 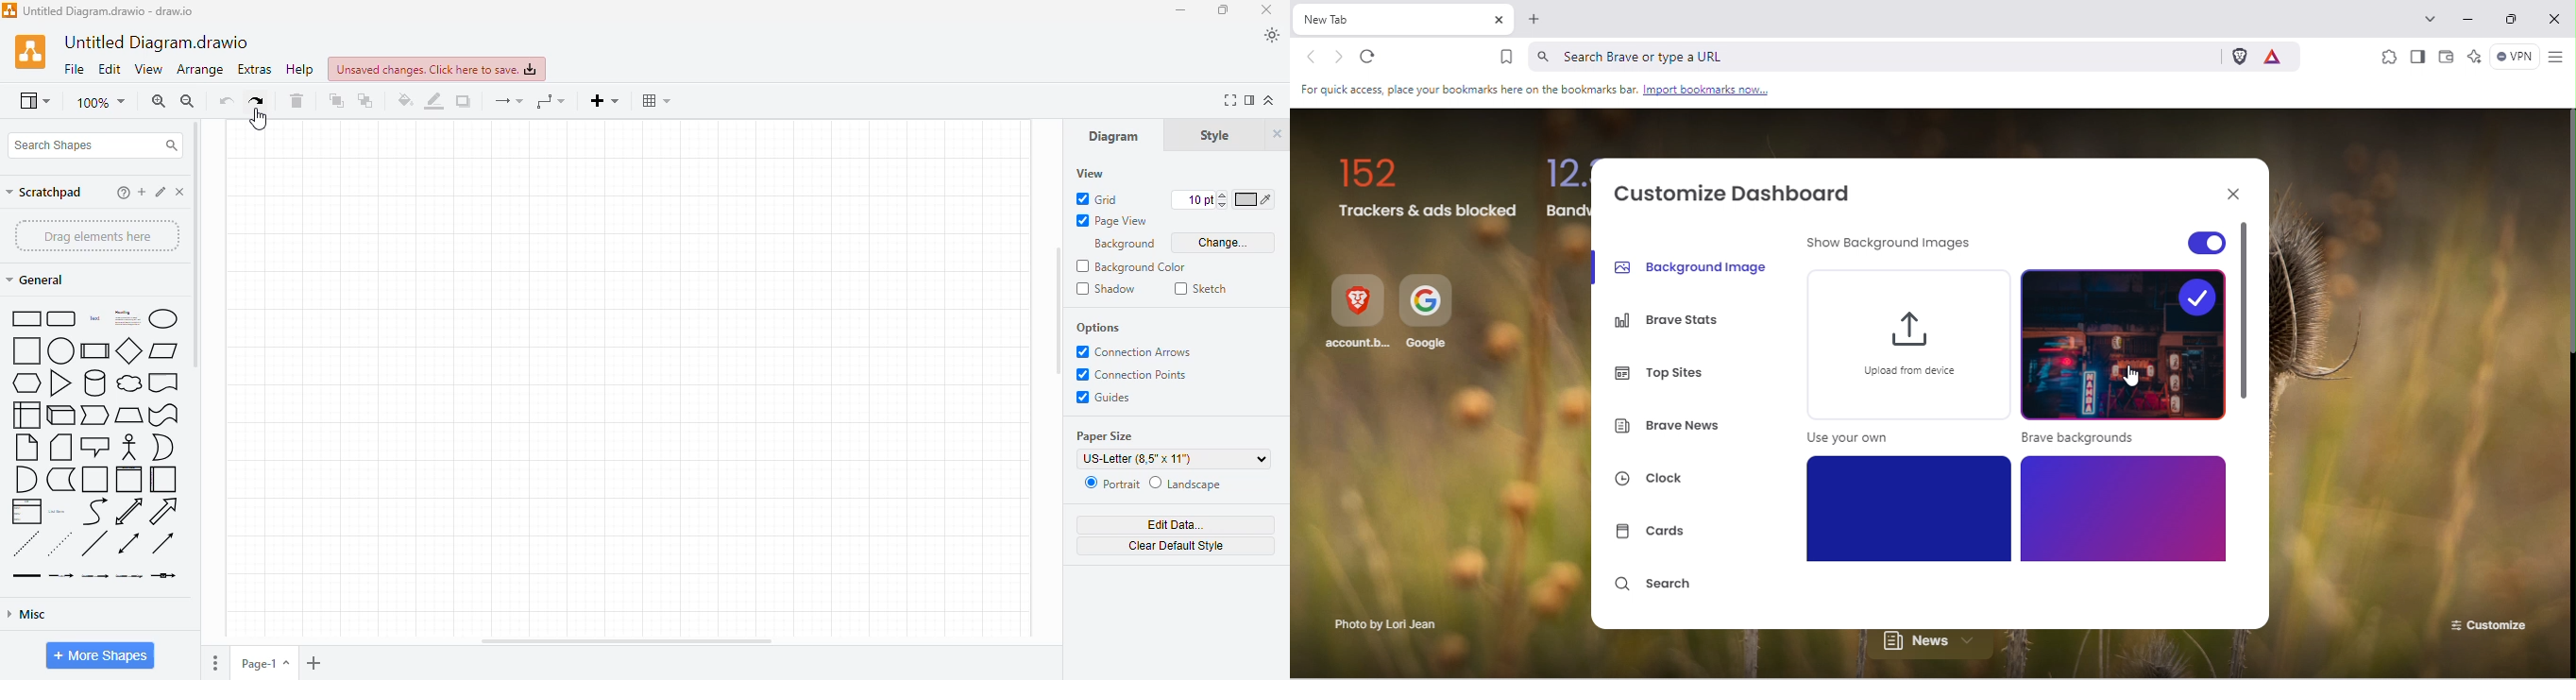 What do you see at coordinates (94, 318) in the screenshot?
I see `text` at bounding box center [94, 318].